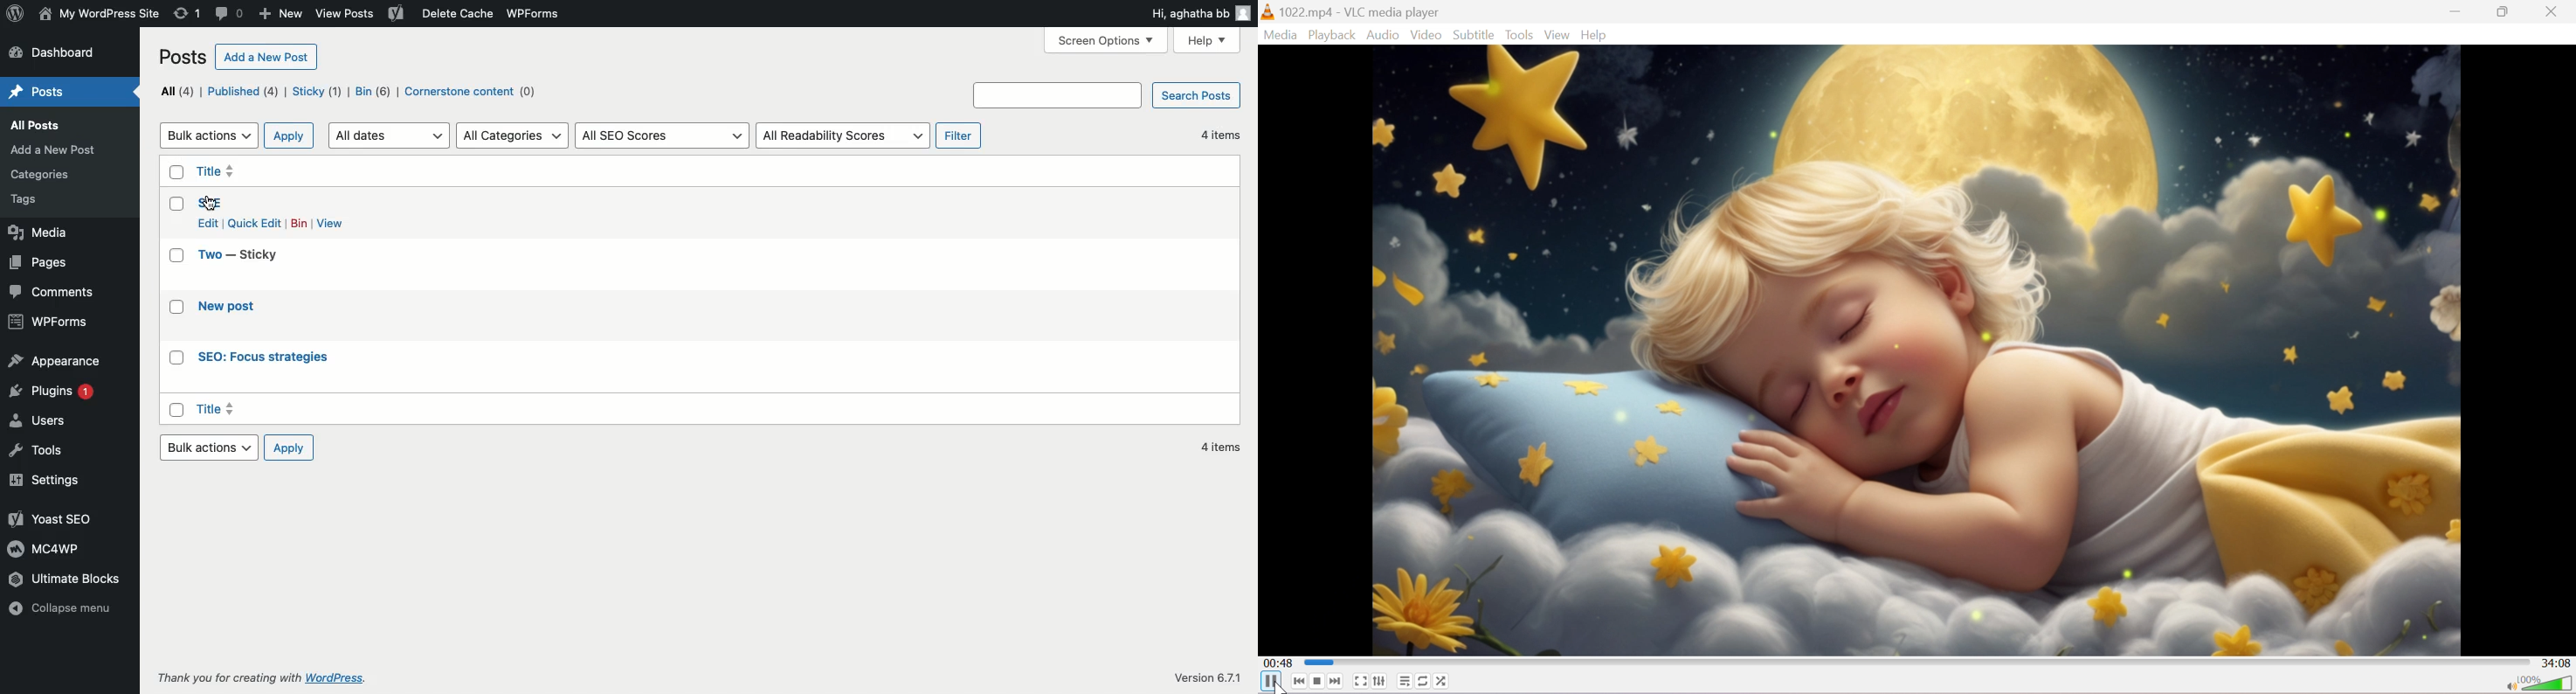 The width and height of the screenshot is (2576, 700). What do you see at coordinates (229, 171) in the screenshot?
I see `Title` at bounding box center [229, 171].